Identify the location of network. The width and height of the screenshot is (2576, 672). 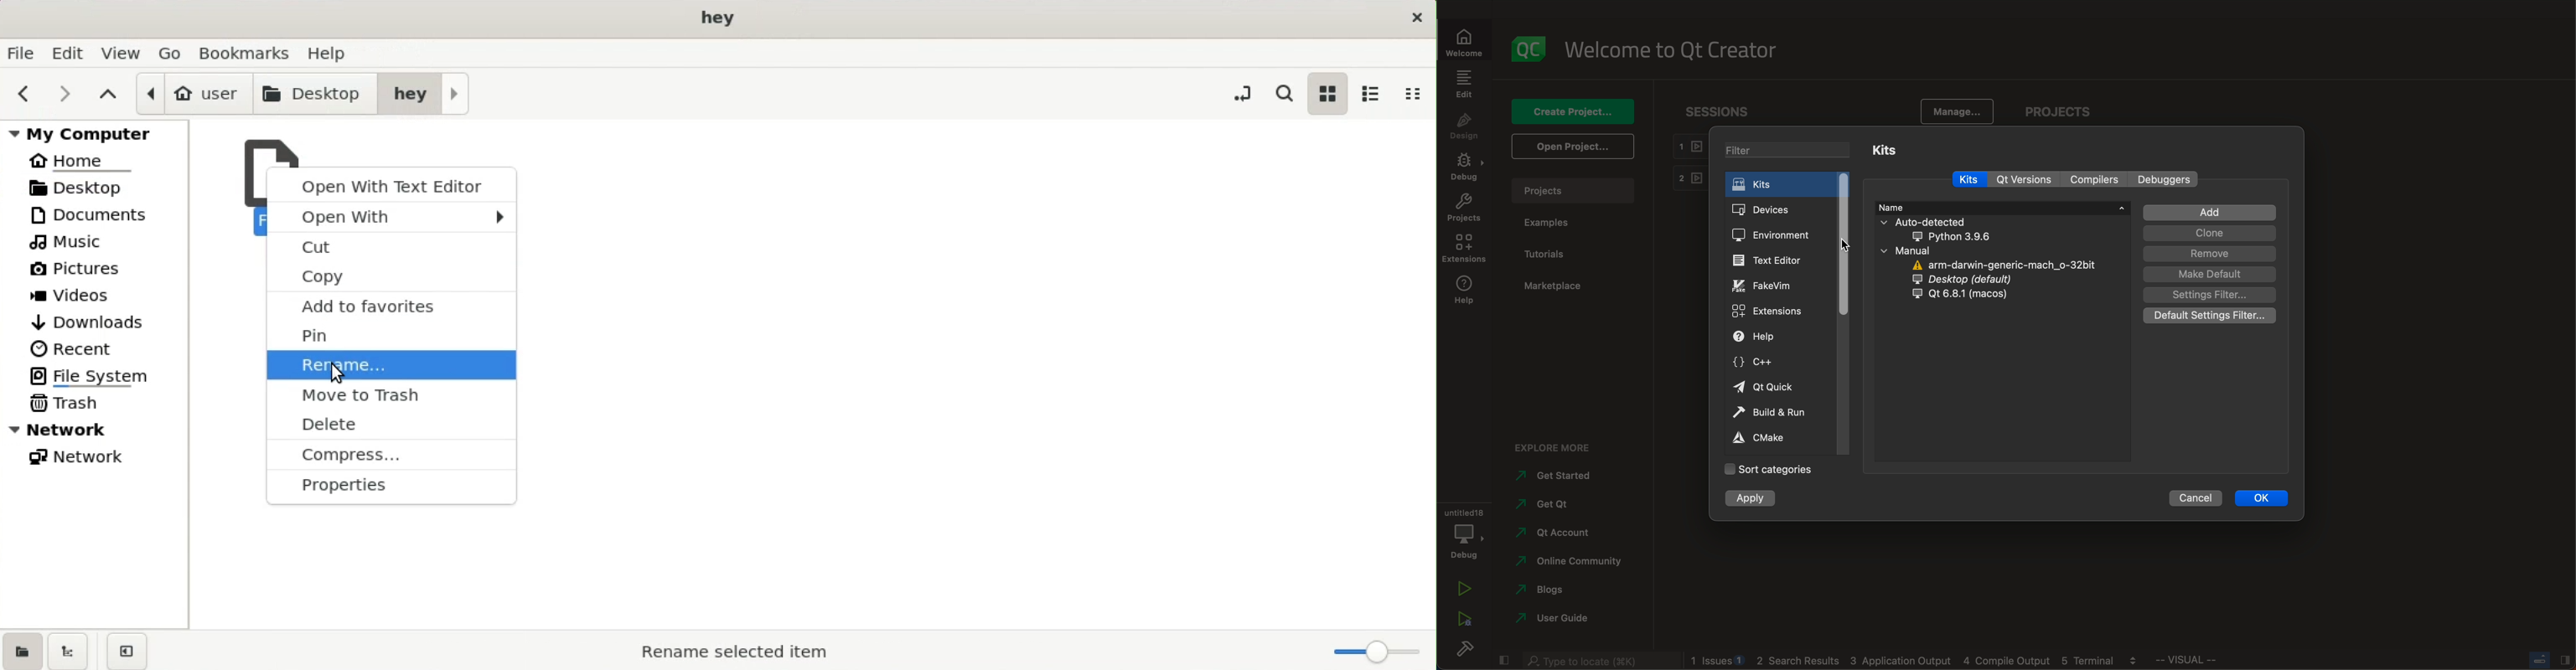
(84, 460).